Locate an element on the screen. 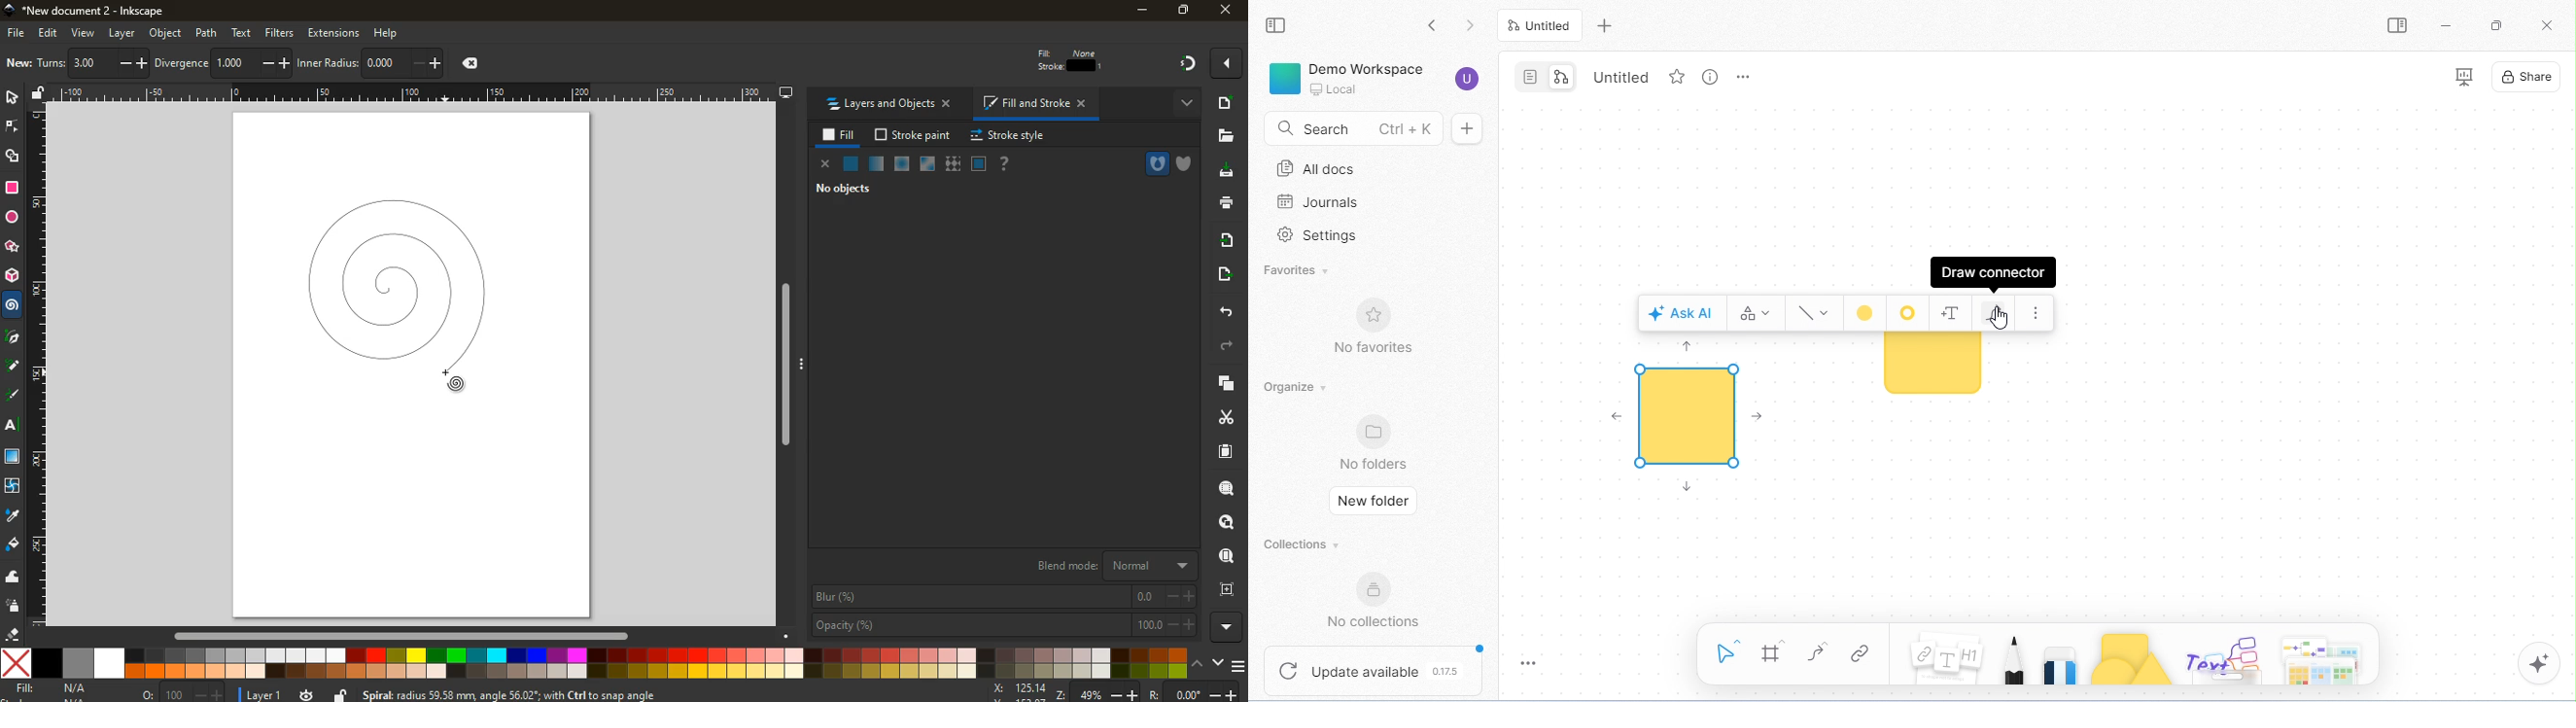 This screenshot has height=728, width=2576. edit is located at coordinates (1046, 63).